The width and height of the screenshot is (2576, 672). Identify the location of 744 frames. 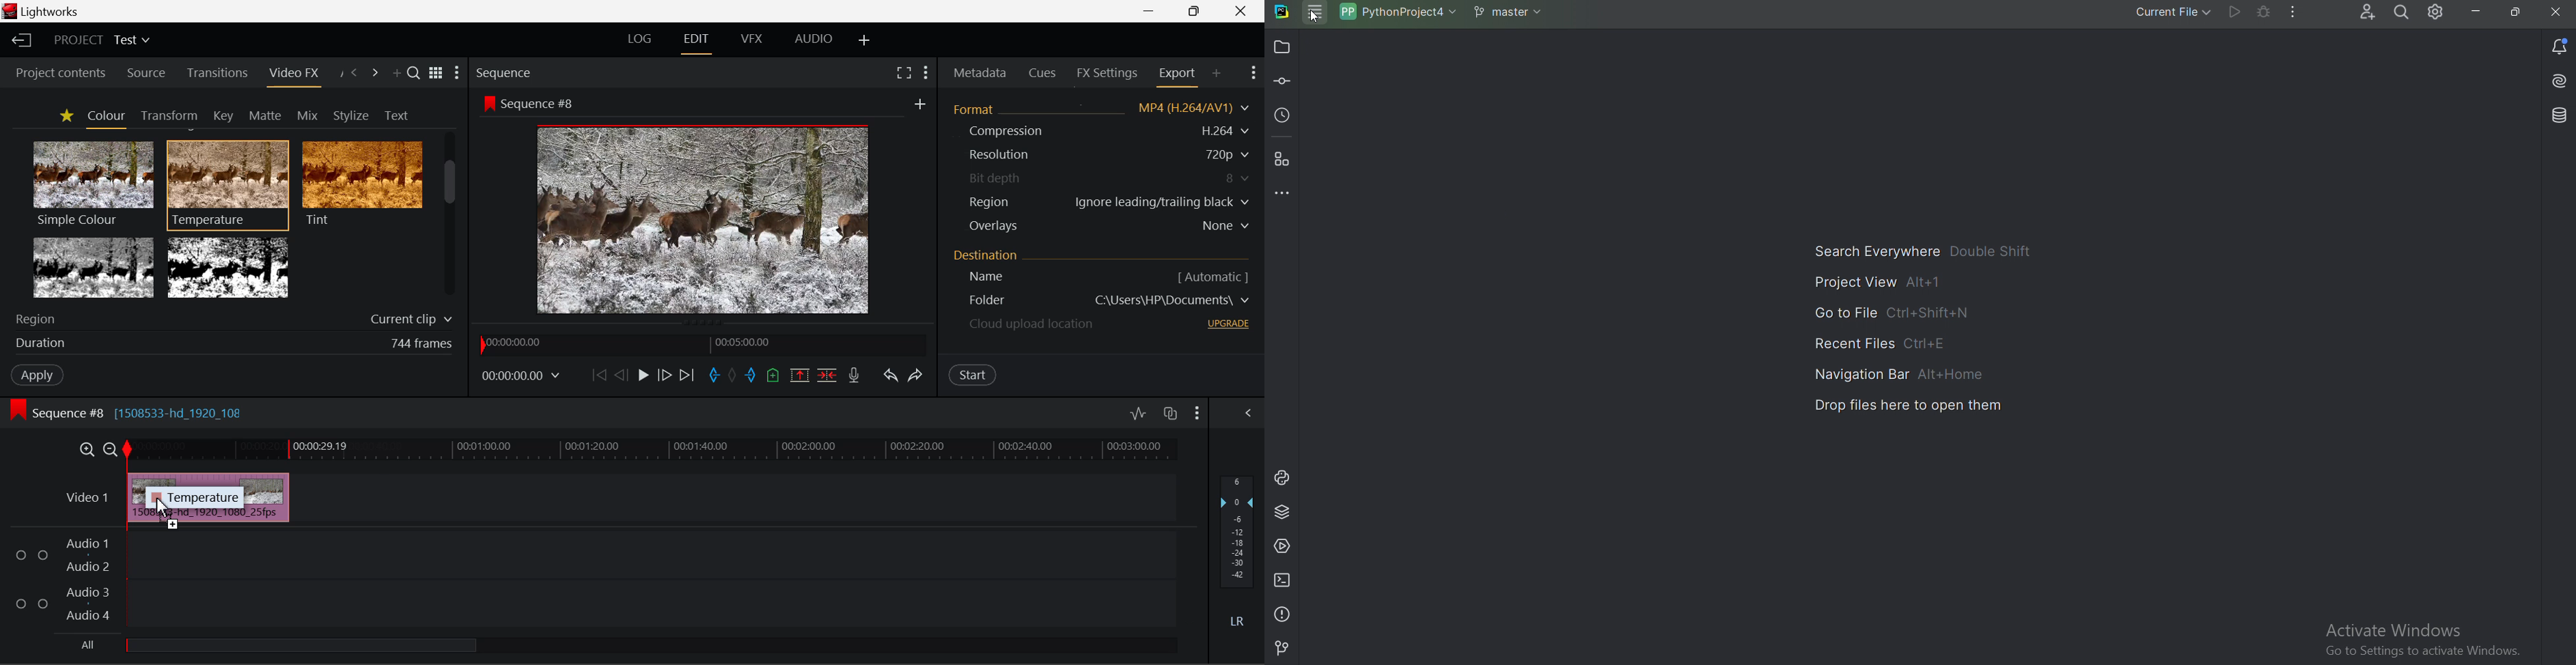
(422, 344).